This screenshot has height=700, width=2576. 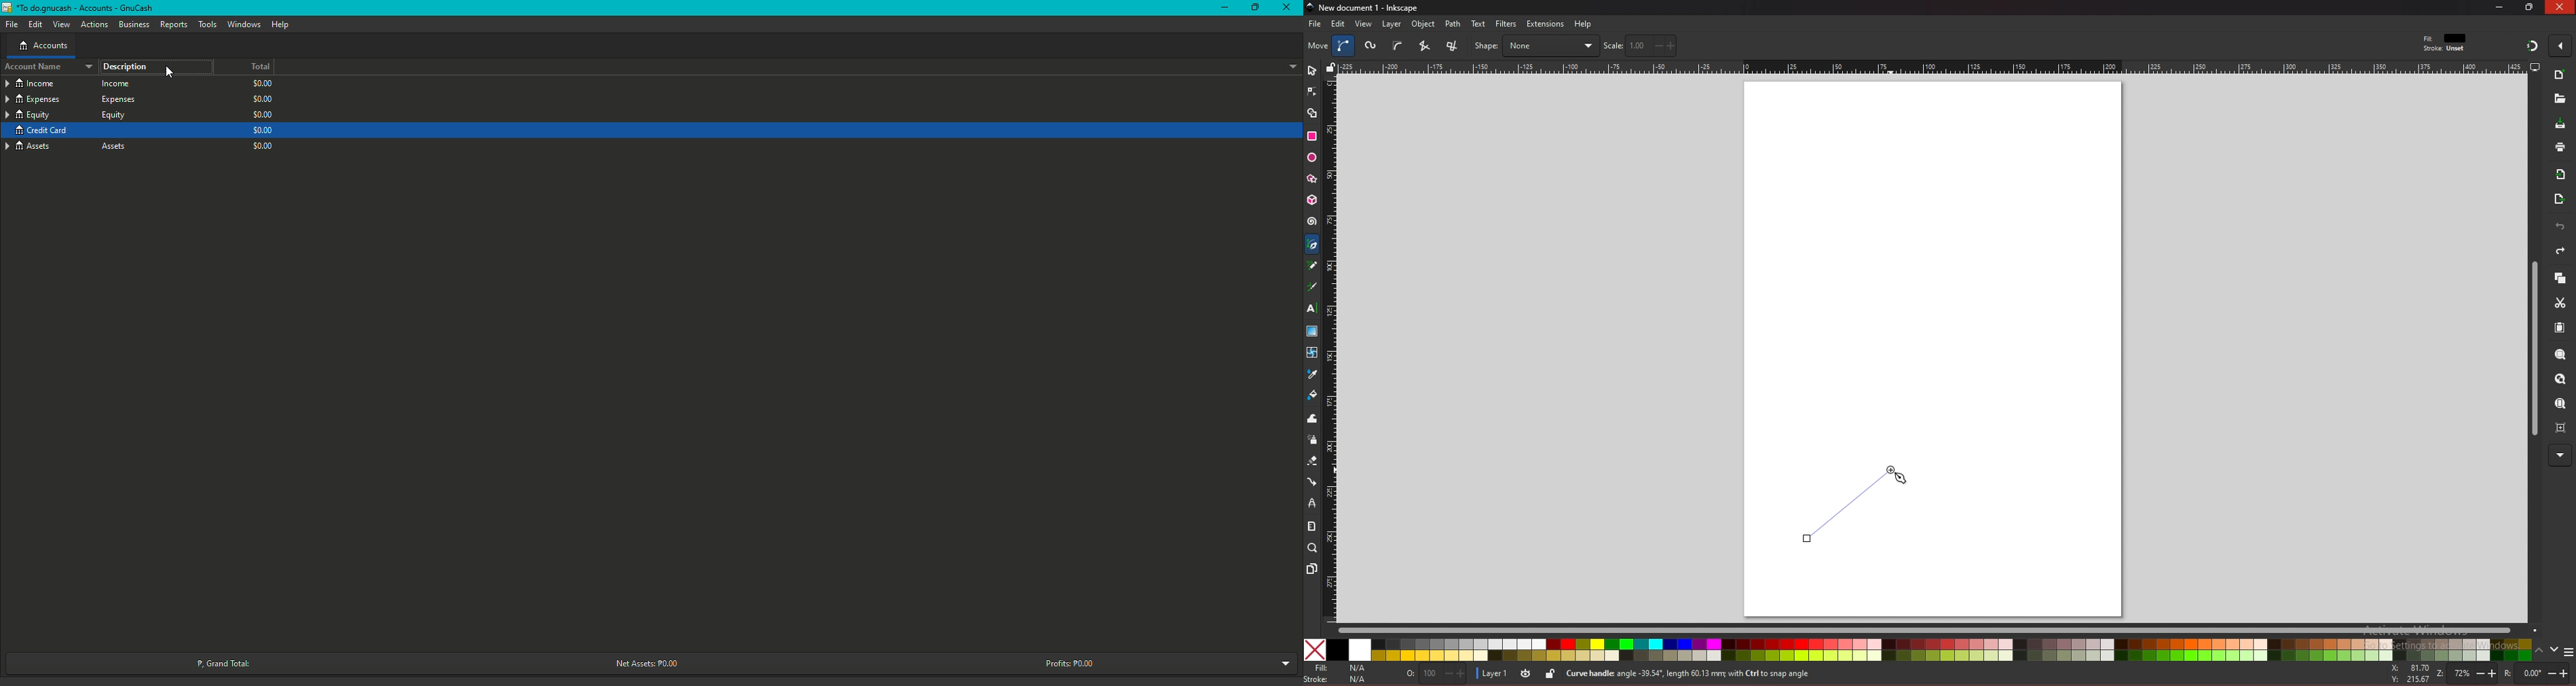 What do you see at coordinates (170, 73) in the screenshot?
I see `Cursor` at bounding box center [170, 73].